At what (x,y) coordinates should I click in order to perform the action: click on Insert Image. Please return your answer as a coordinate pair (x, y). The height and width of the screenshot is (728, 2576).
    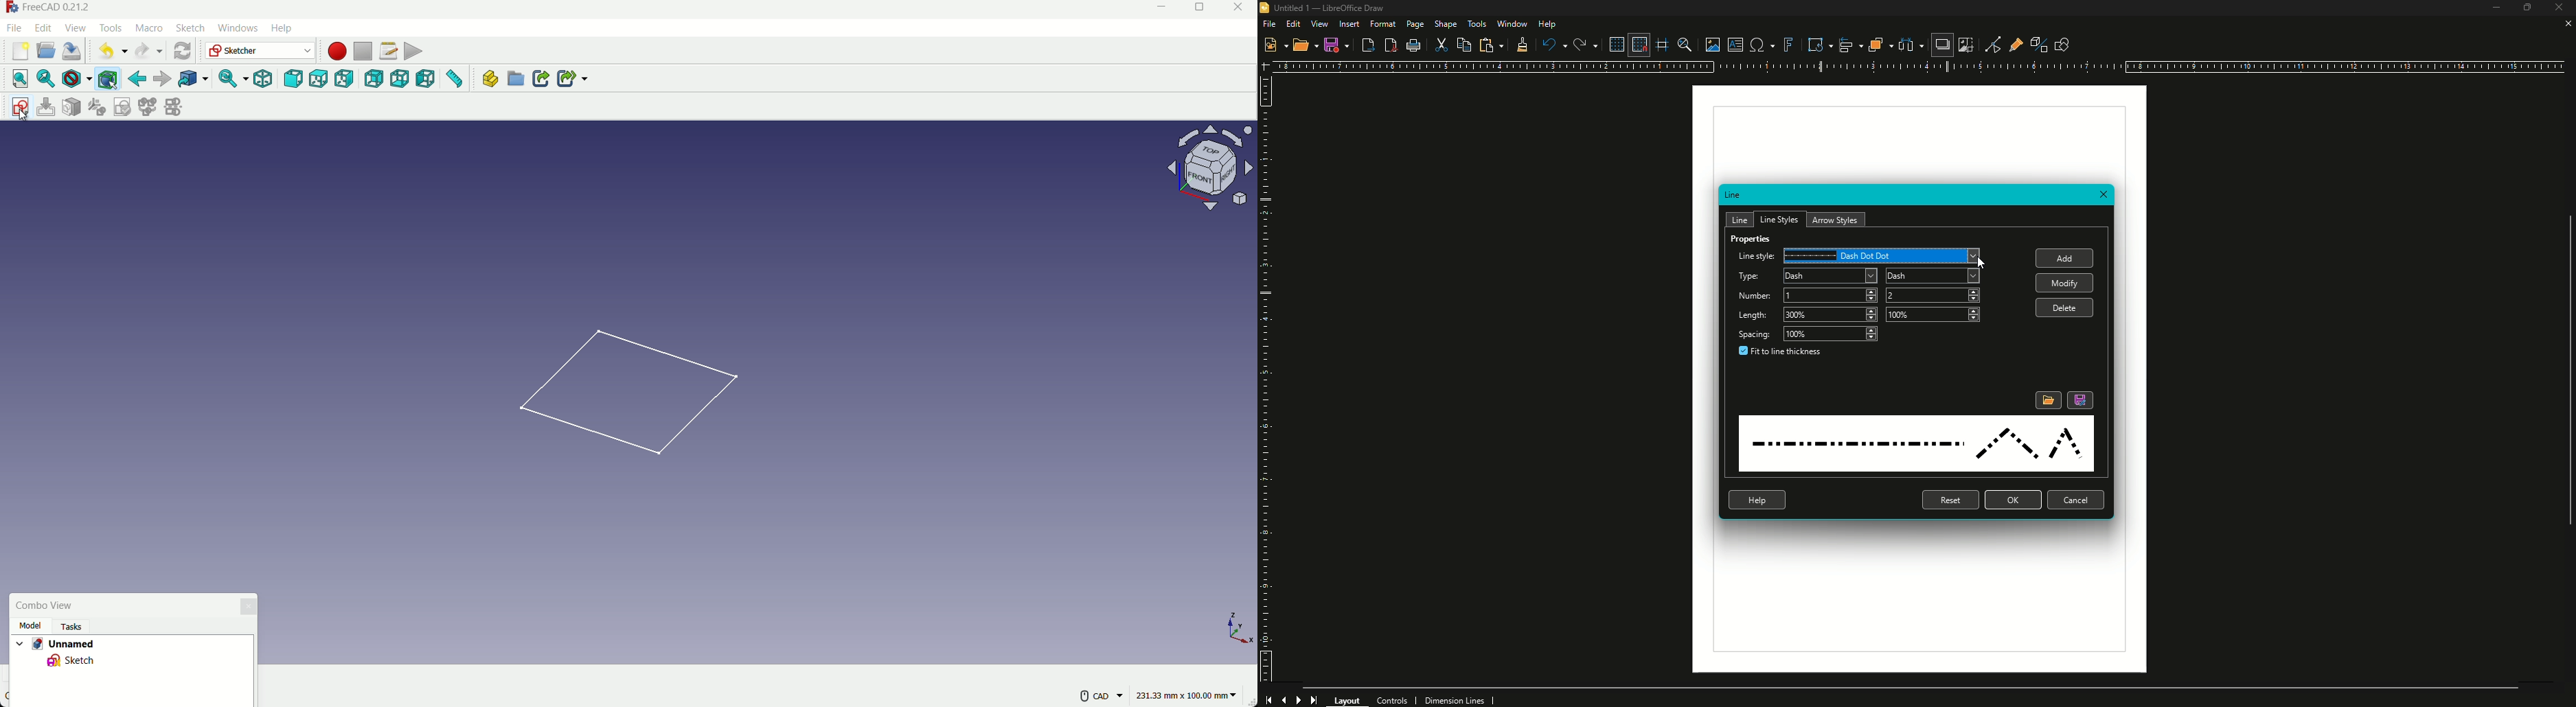
    Looking at the image, I should click on (1709, 43).